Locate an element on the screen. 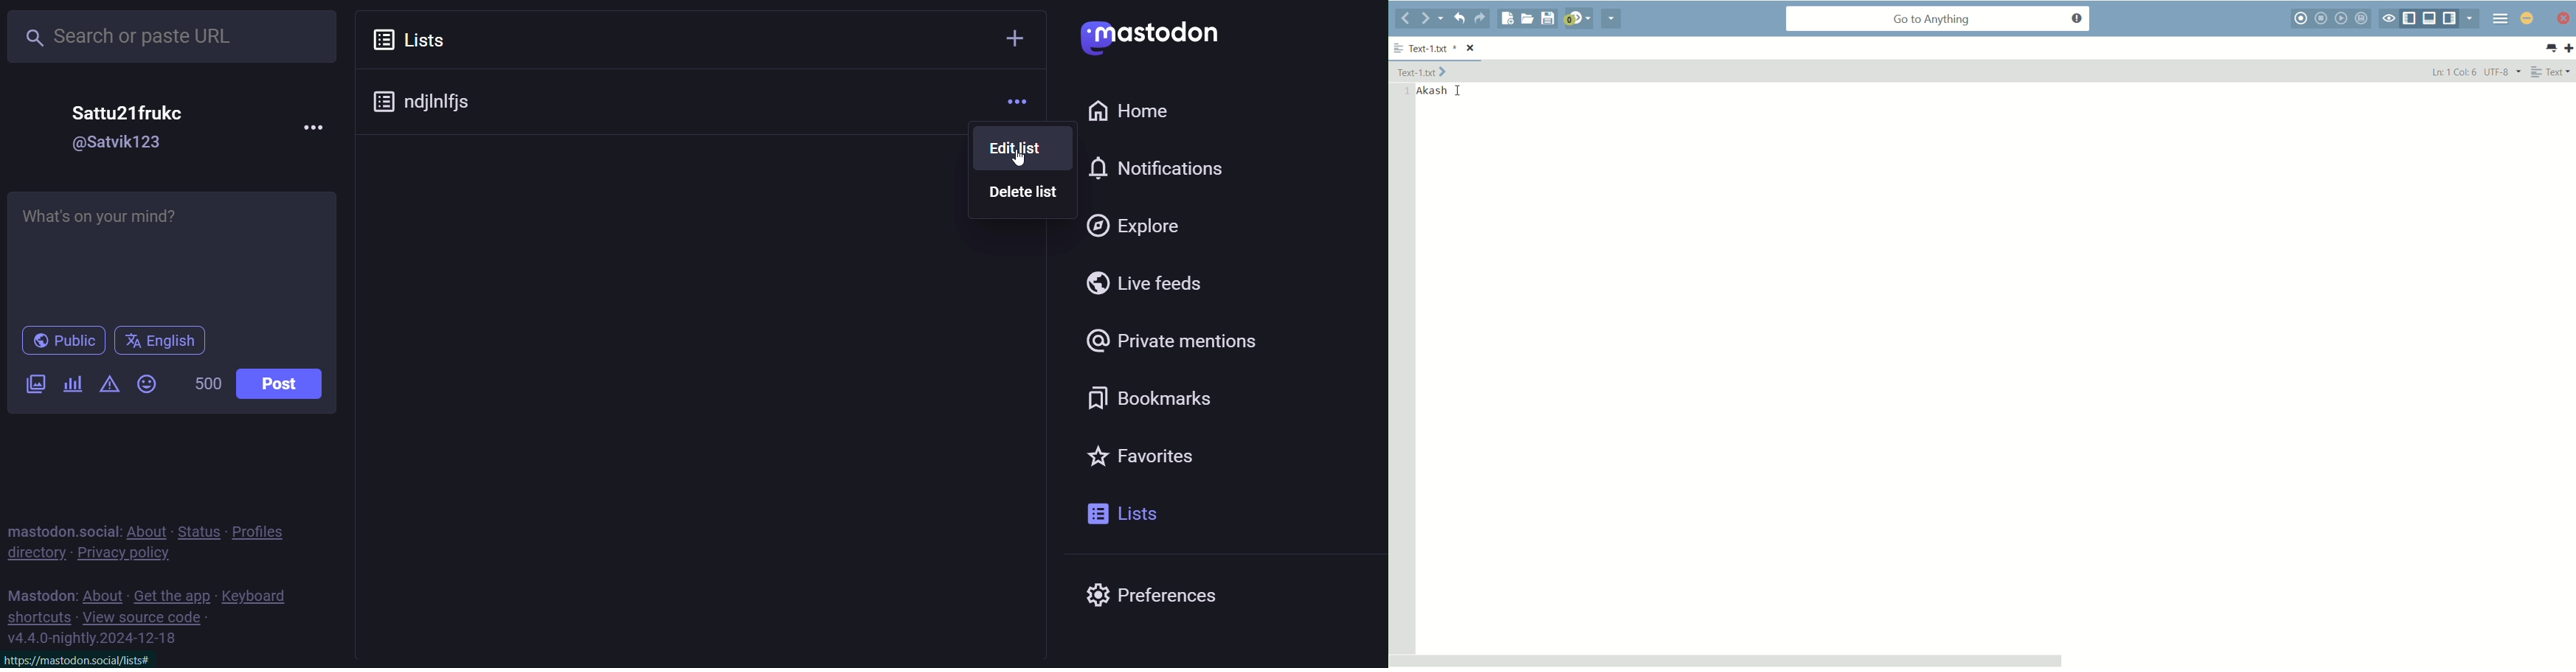 The width and height of the screenshot is (2576, 672). hide/show right panel is located at coordinates (2451, 19).